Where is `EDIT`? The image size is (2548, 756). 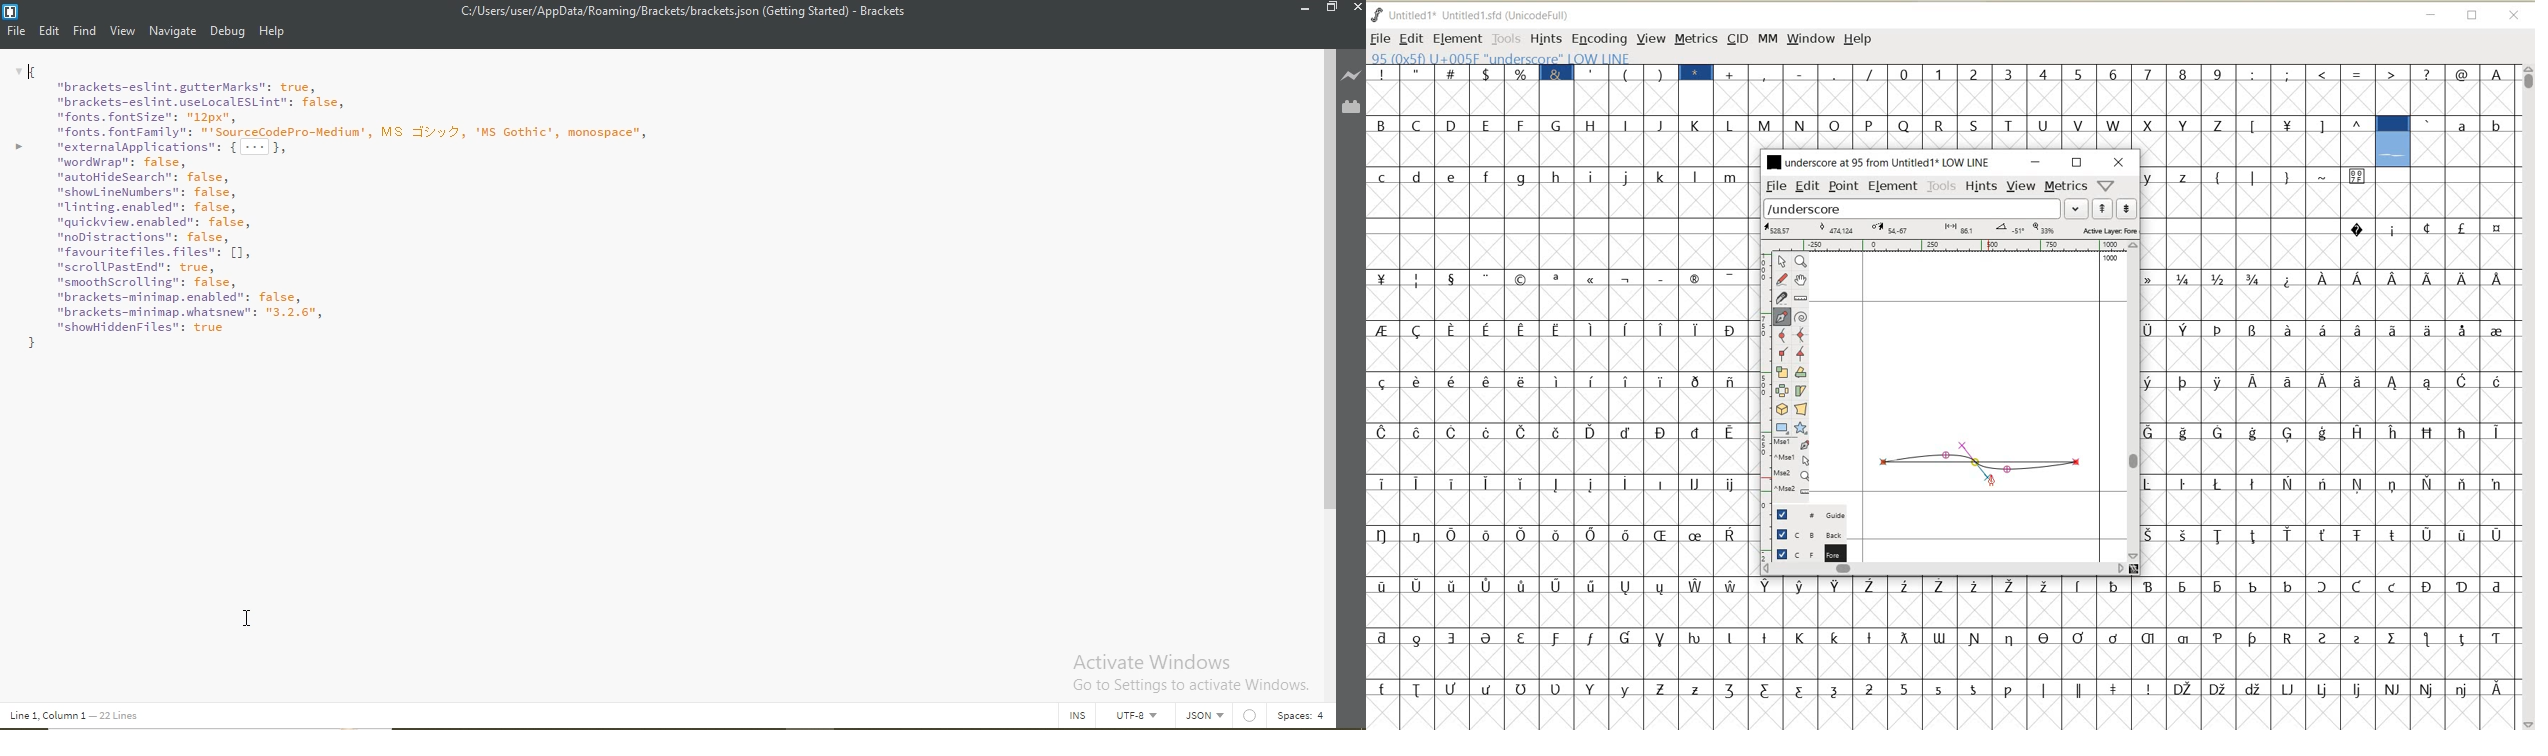
EDIT is located at coordinates (1410, 39).